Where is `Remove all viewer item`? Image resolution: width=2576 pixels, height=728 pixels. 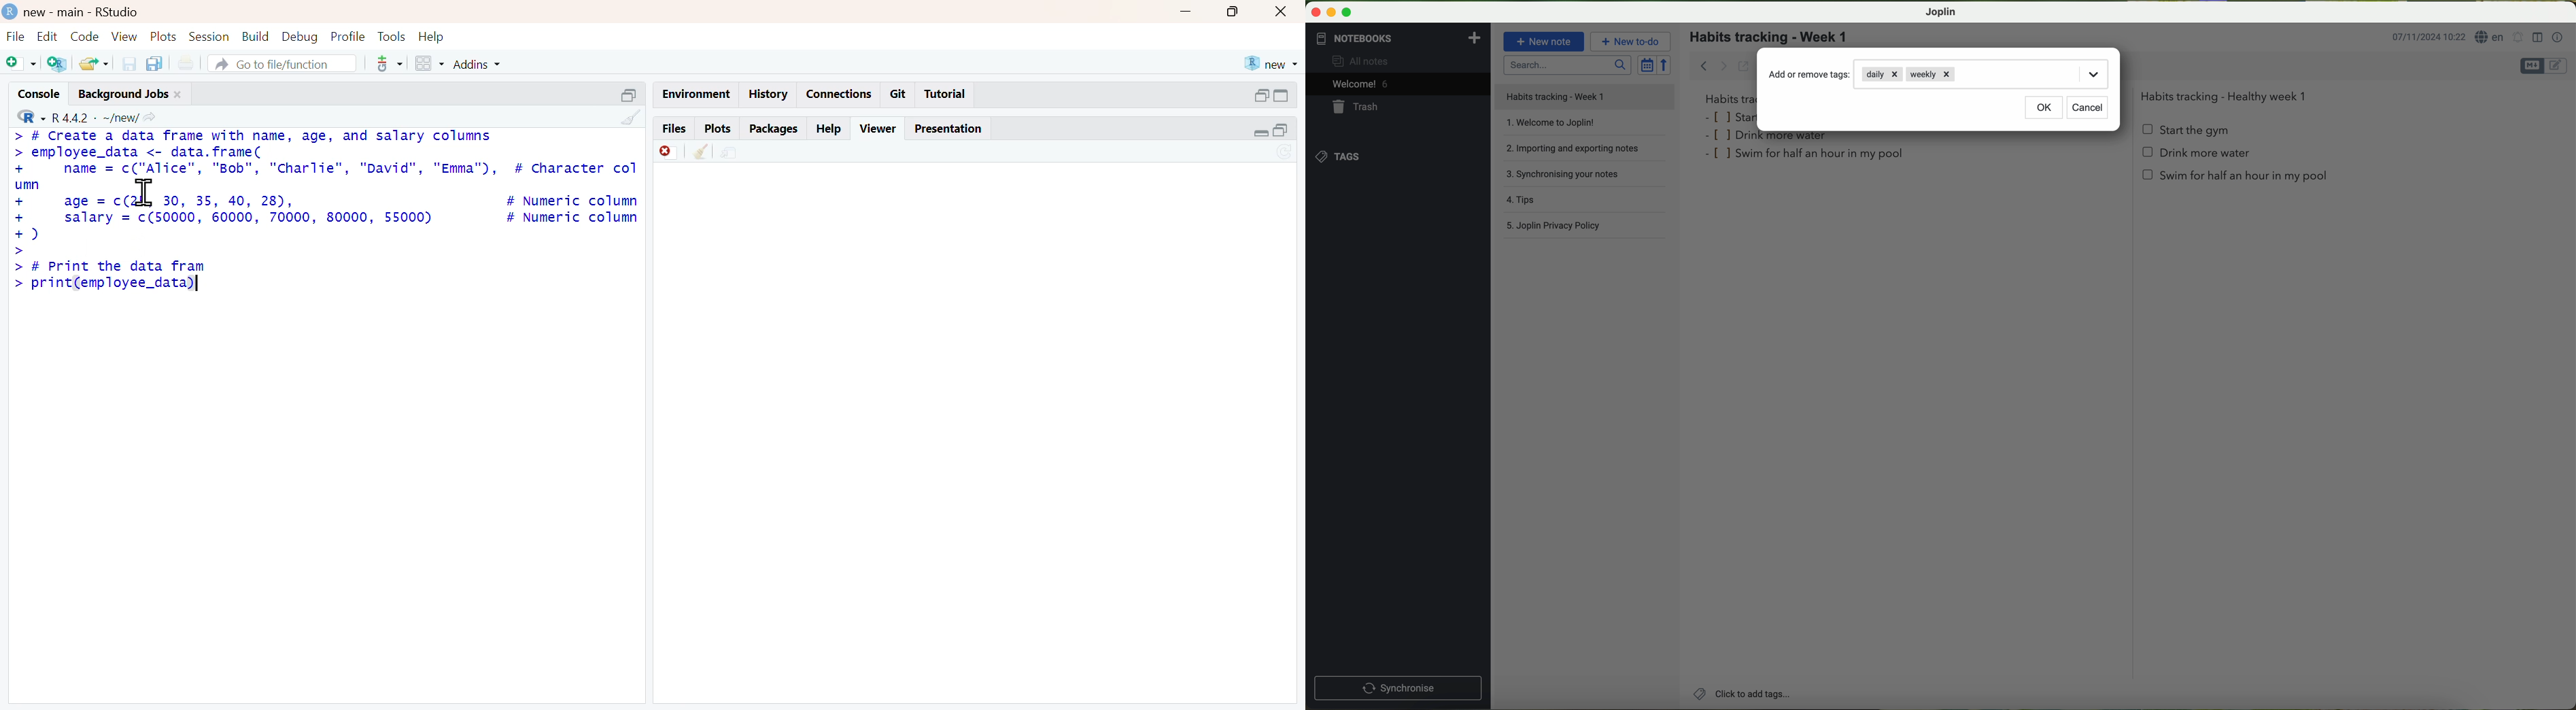 Remove all viewer item is located at coordinates (700, 155).